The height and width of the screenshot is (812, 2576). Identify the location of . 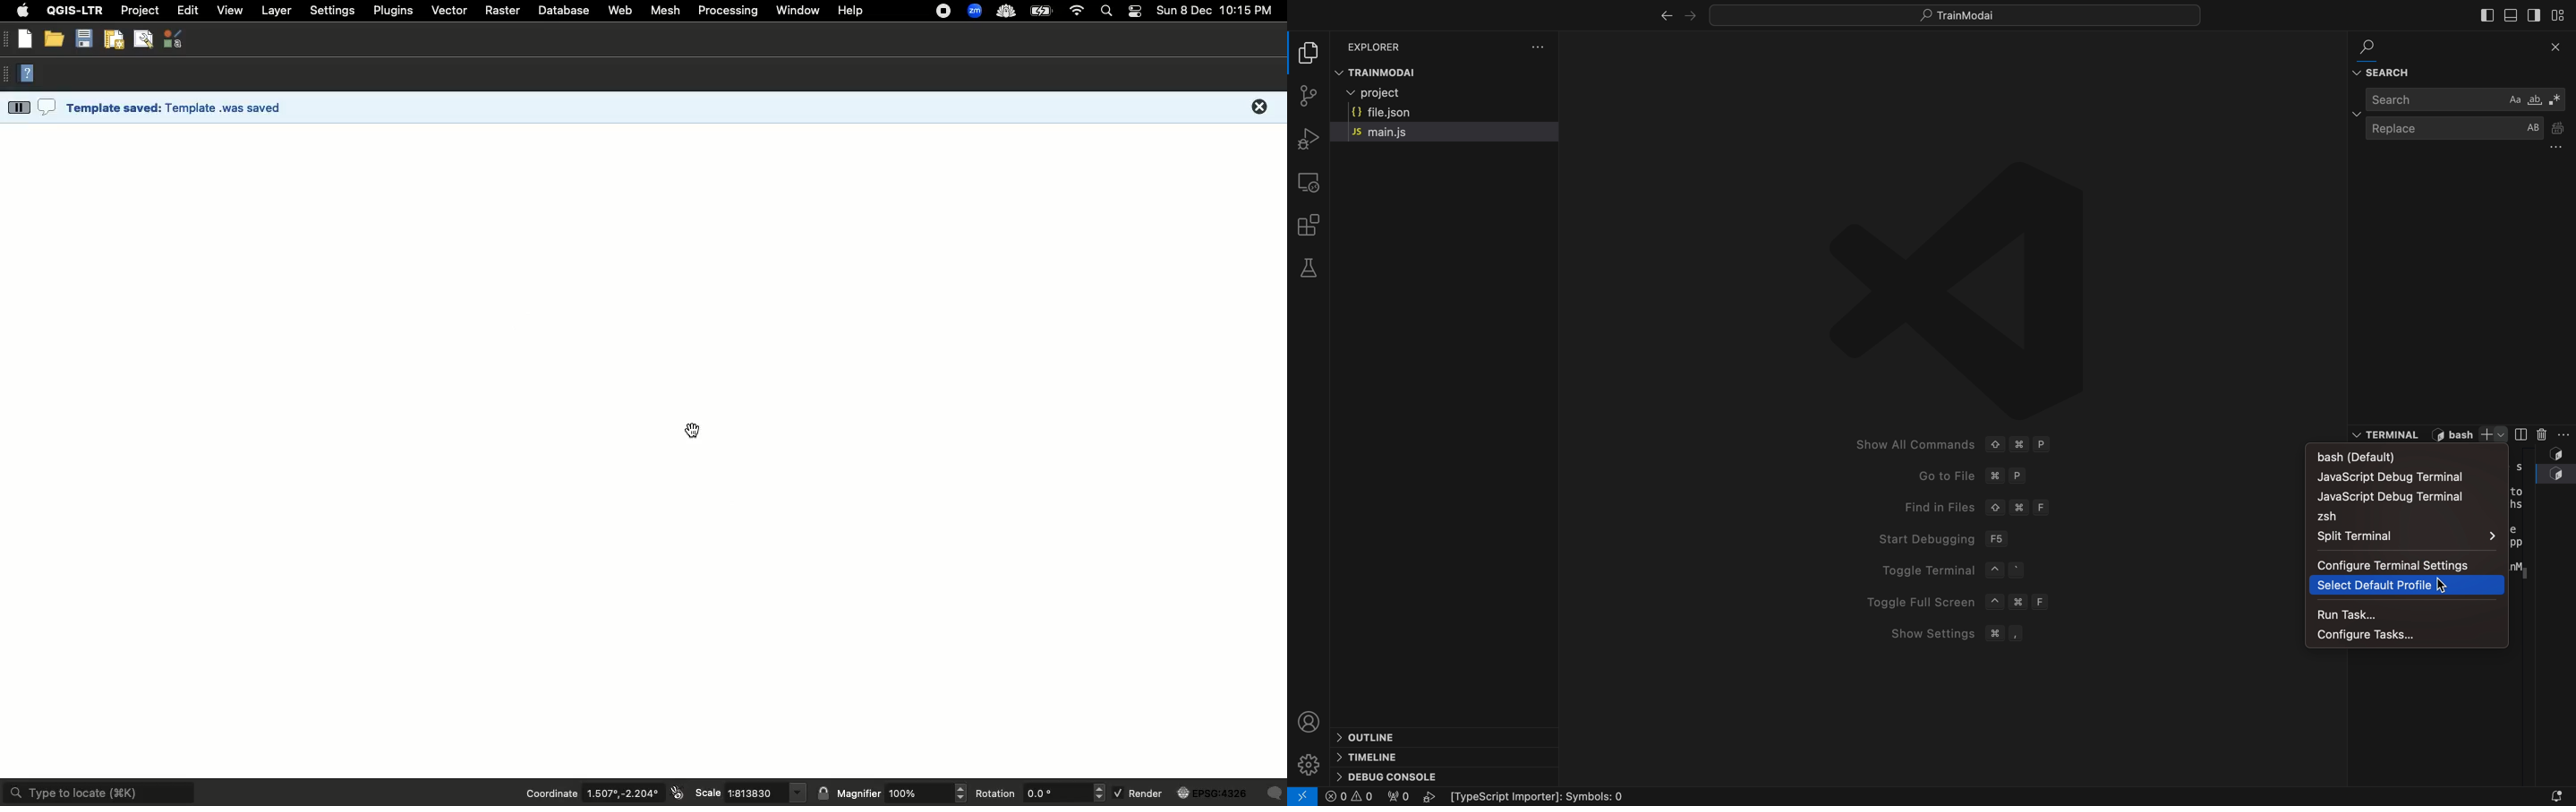
(2406, 517).